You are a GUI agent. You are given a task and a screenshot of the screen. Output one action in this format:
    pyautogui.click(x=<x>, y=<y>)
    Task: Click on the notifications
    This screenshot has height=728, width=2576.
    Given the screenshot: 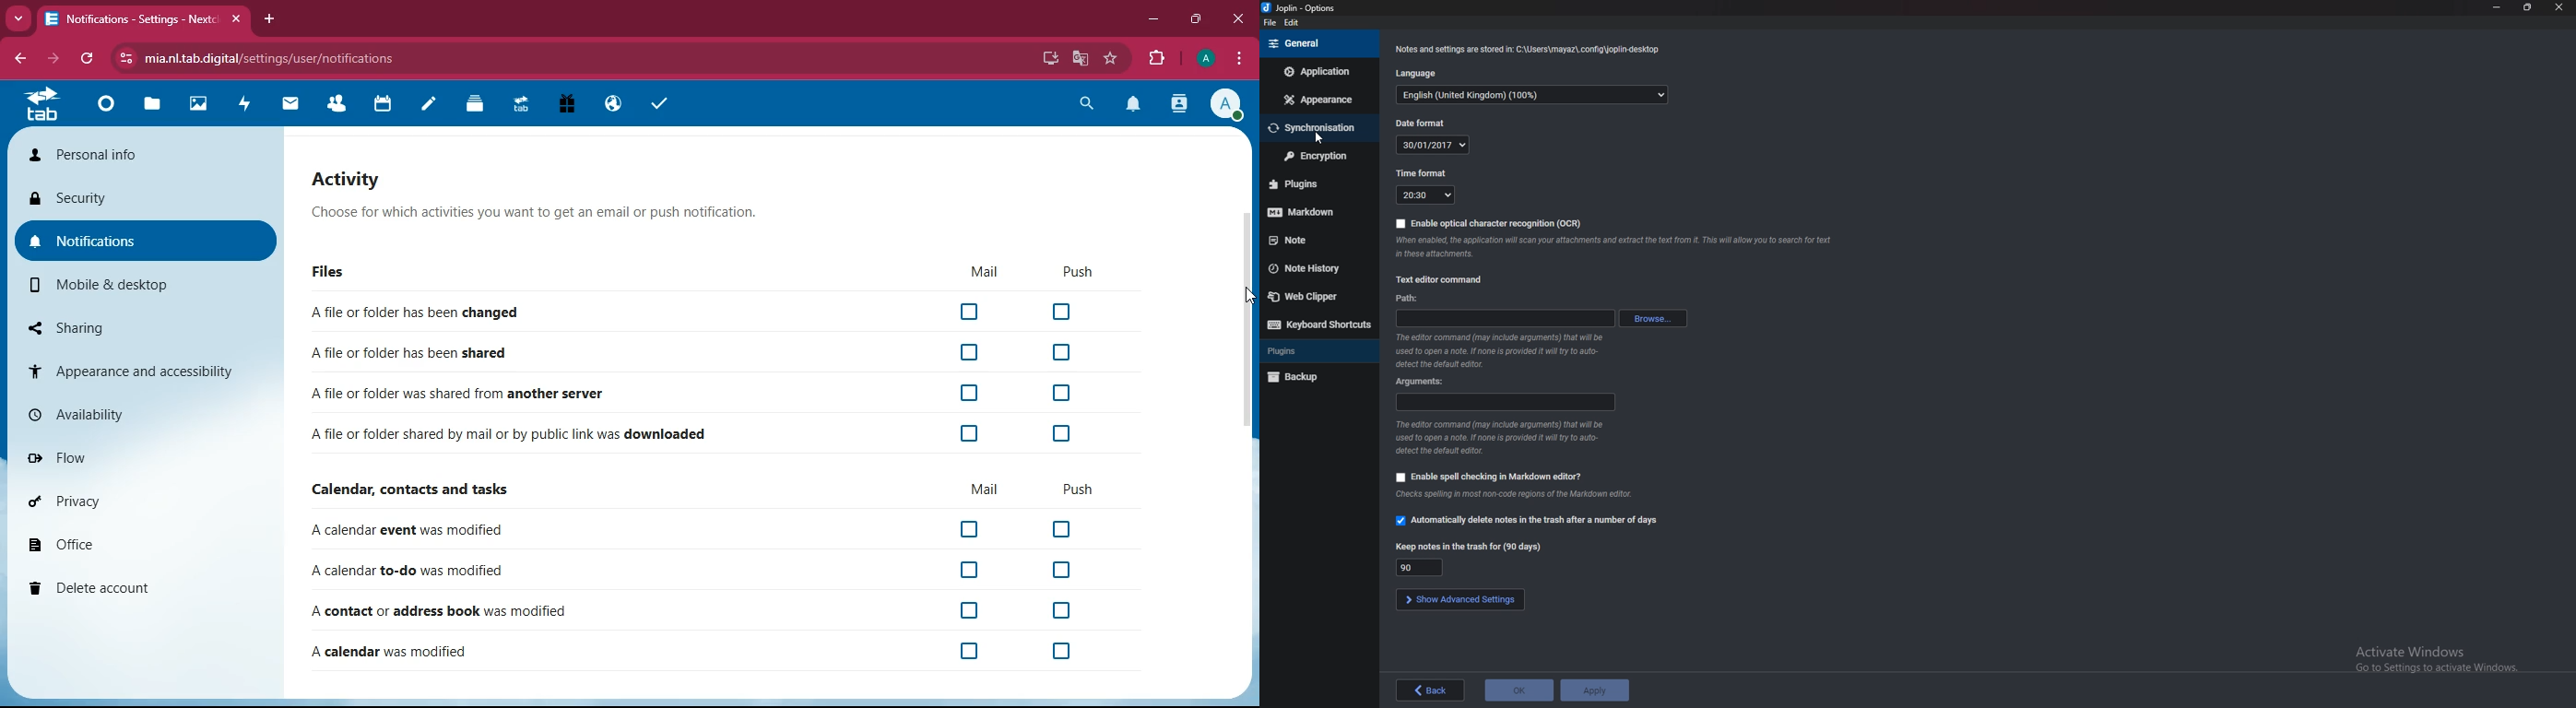 What is the action you would take?
    pyautogui.click(x=145, y=242)
    